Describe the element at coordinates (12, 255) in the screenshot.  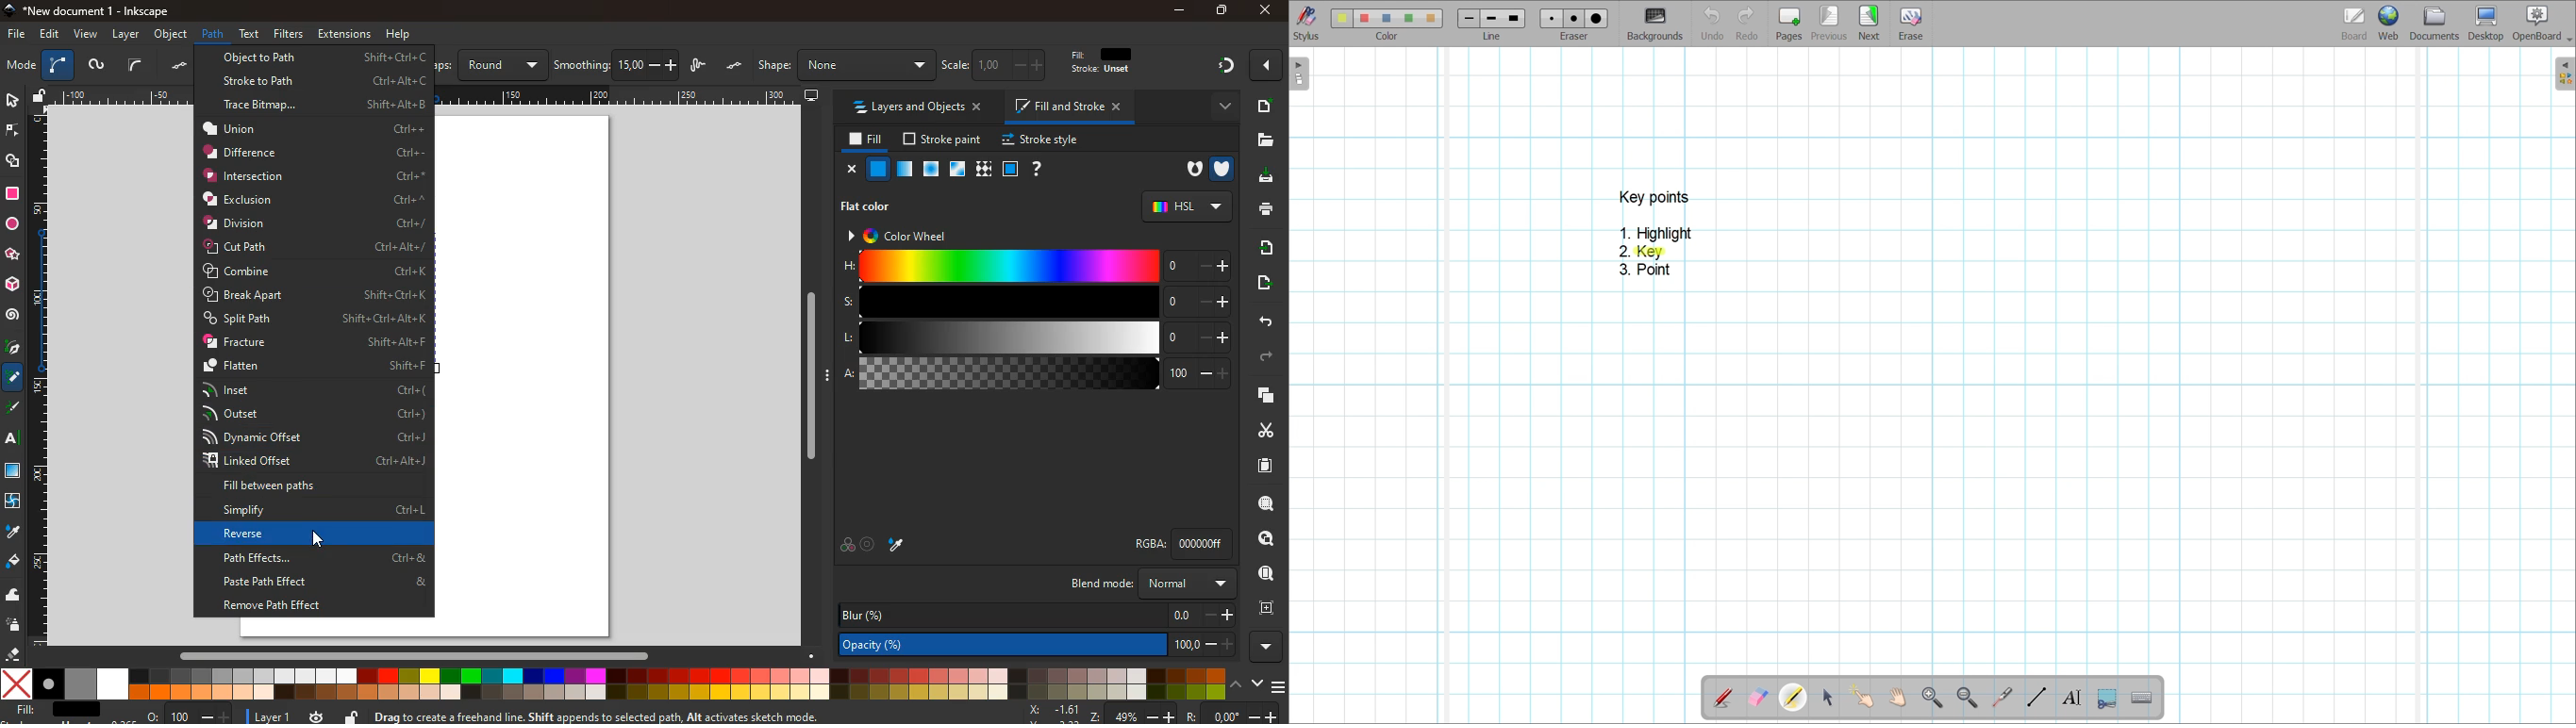
I see `star` at that location.